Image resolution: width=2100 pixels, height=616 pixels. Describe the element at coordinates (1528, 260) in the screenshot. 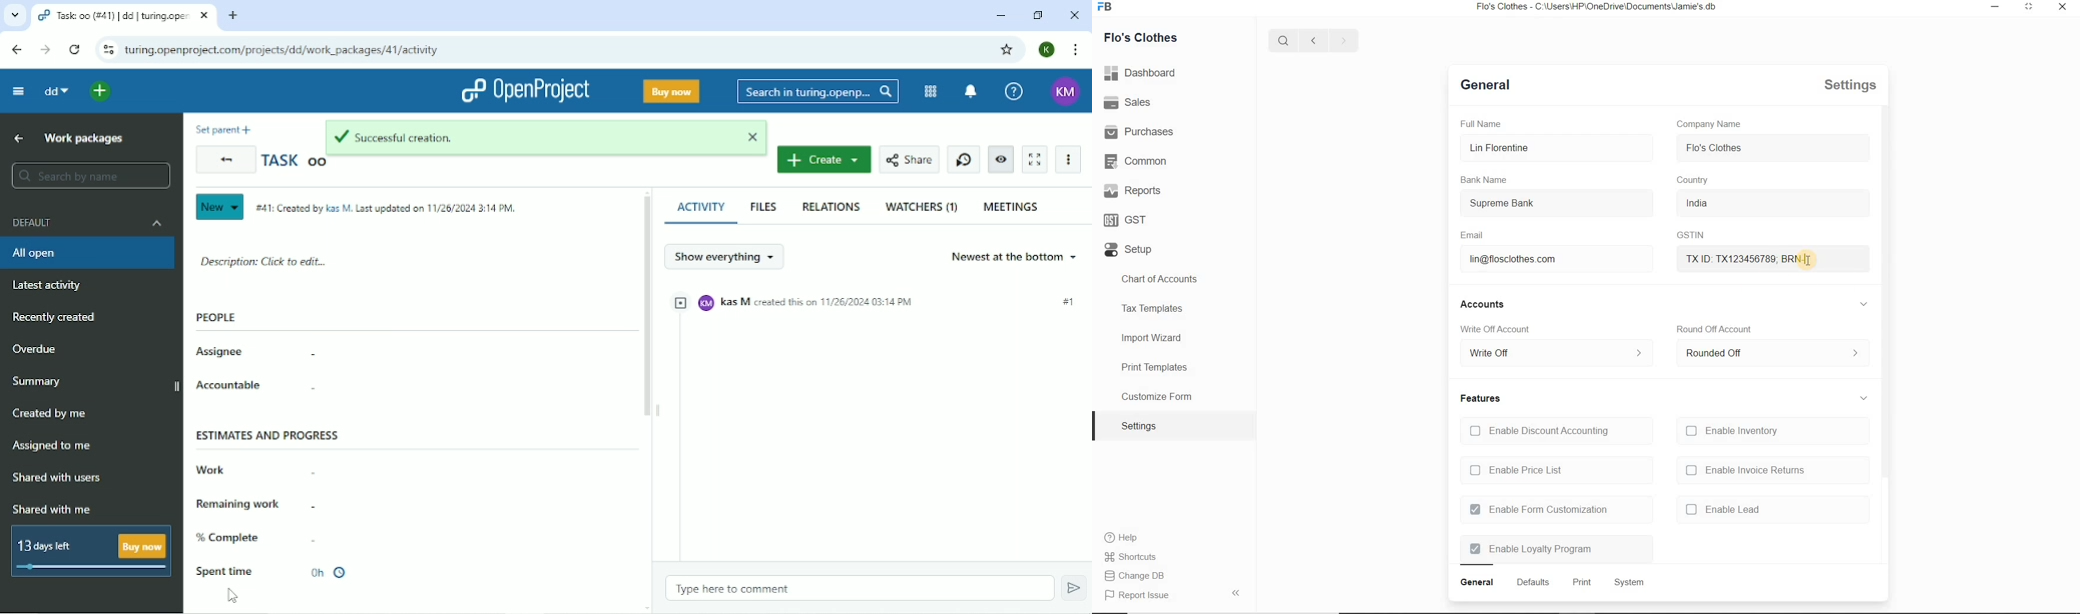

I see `lin@flosclothes.com` at that location.